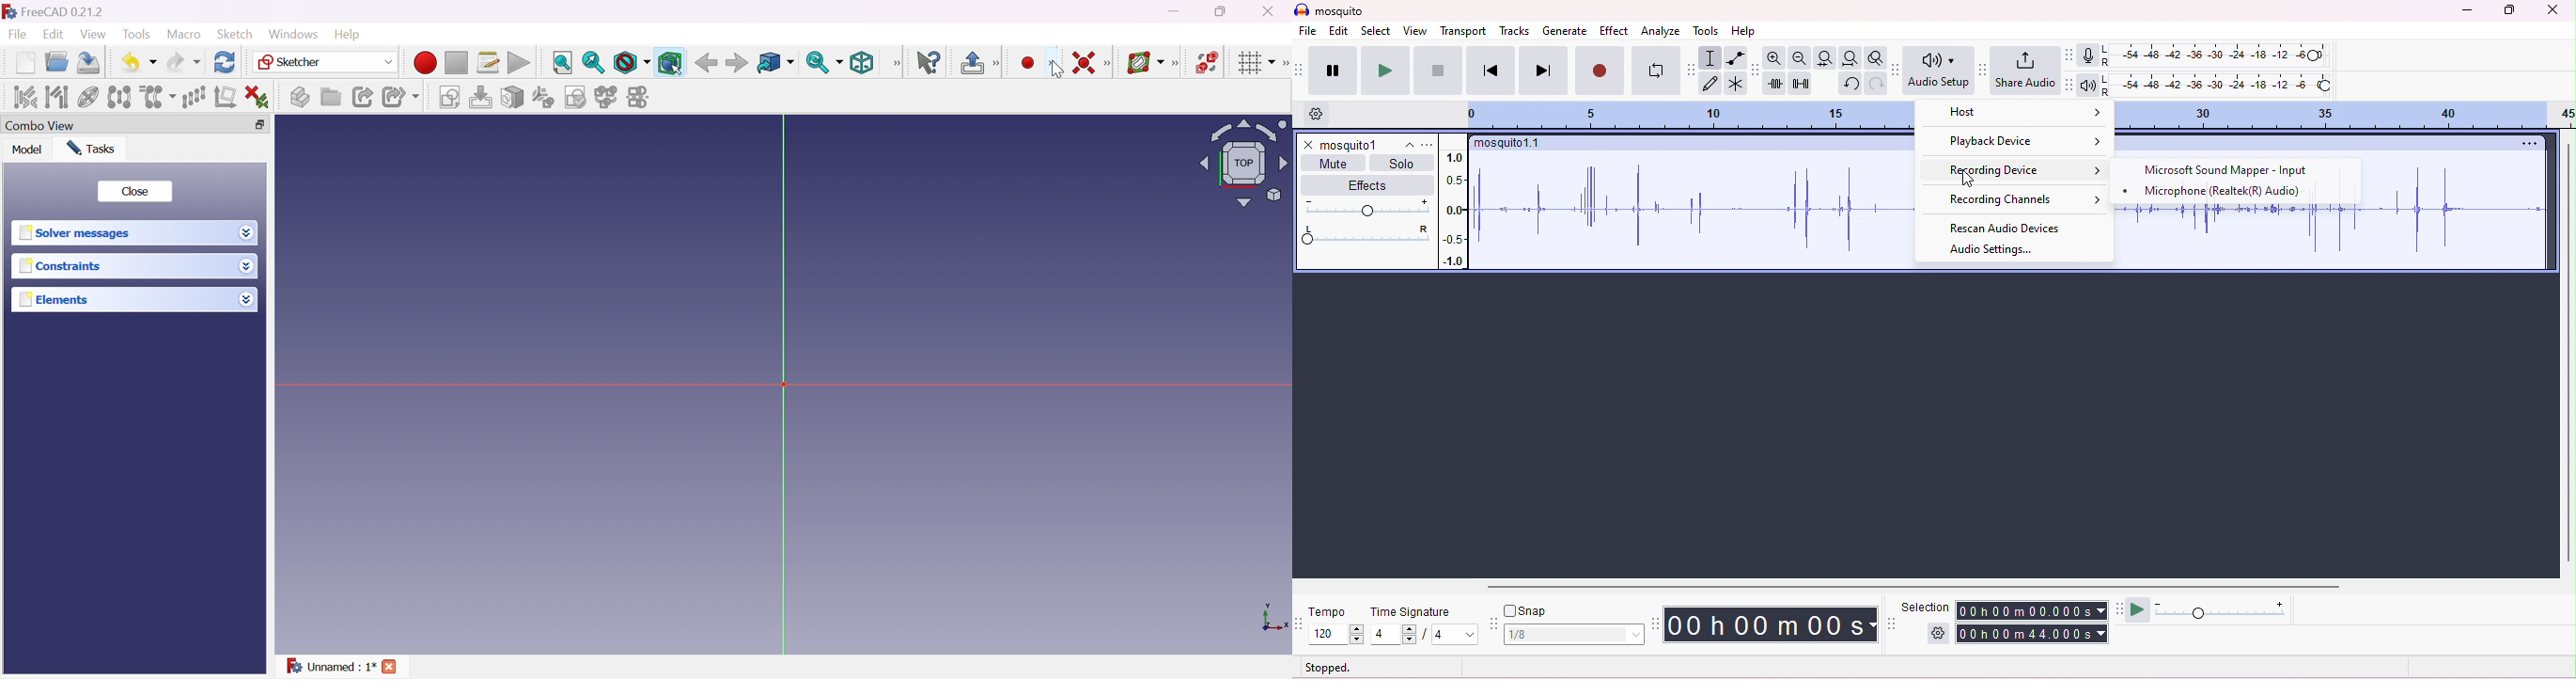 The height and width of the screenshot is (700, 2576). What do you see at coordinates (401, 97) in the screenshot?
I see `Make sub-link` at bounding box center [401, 97].